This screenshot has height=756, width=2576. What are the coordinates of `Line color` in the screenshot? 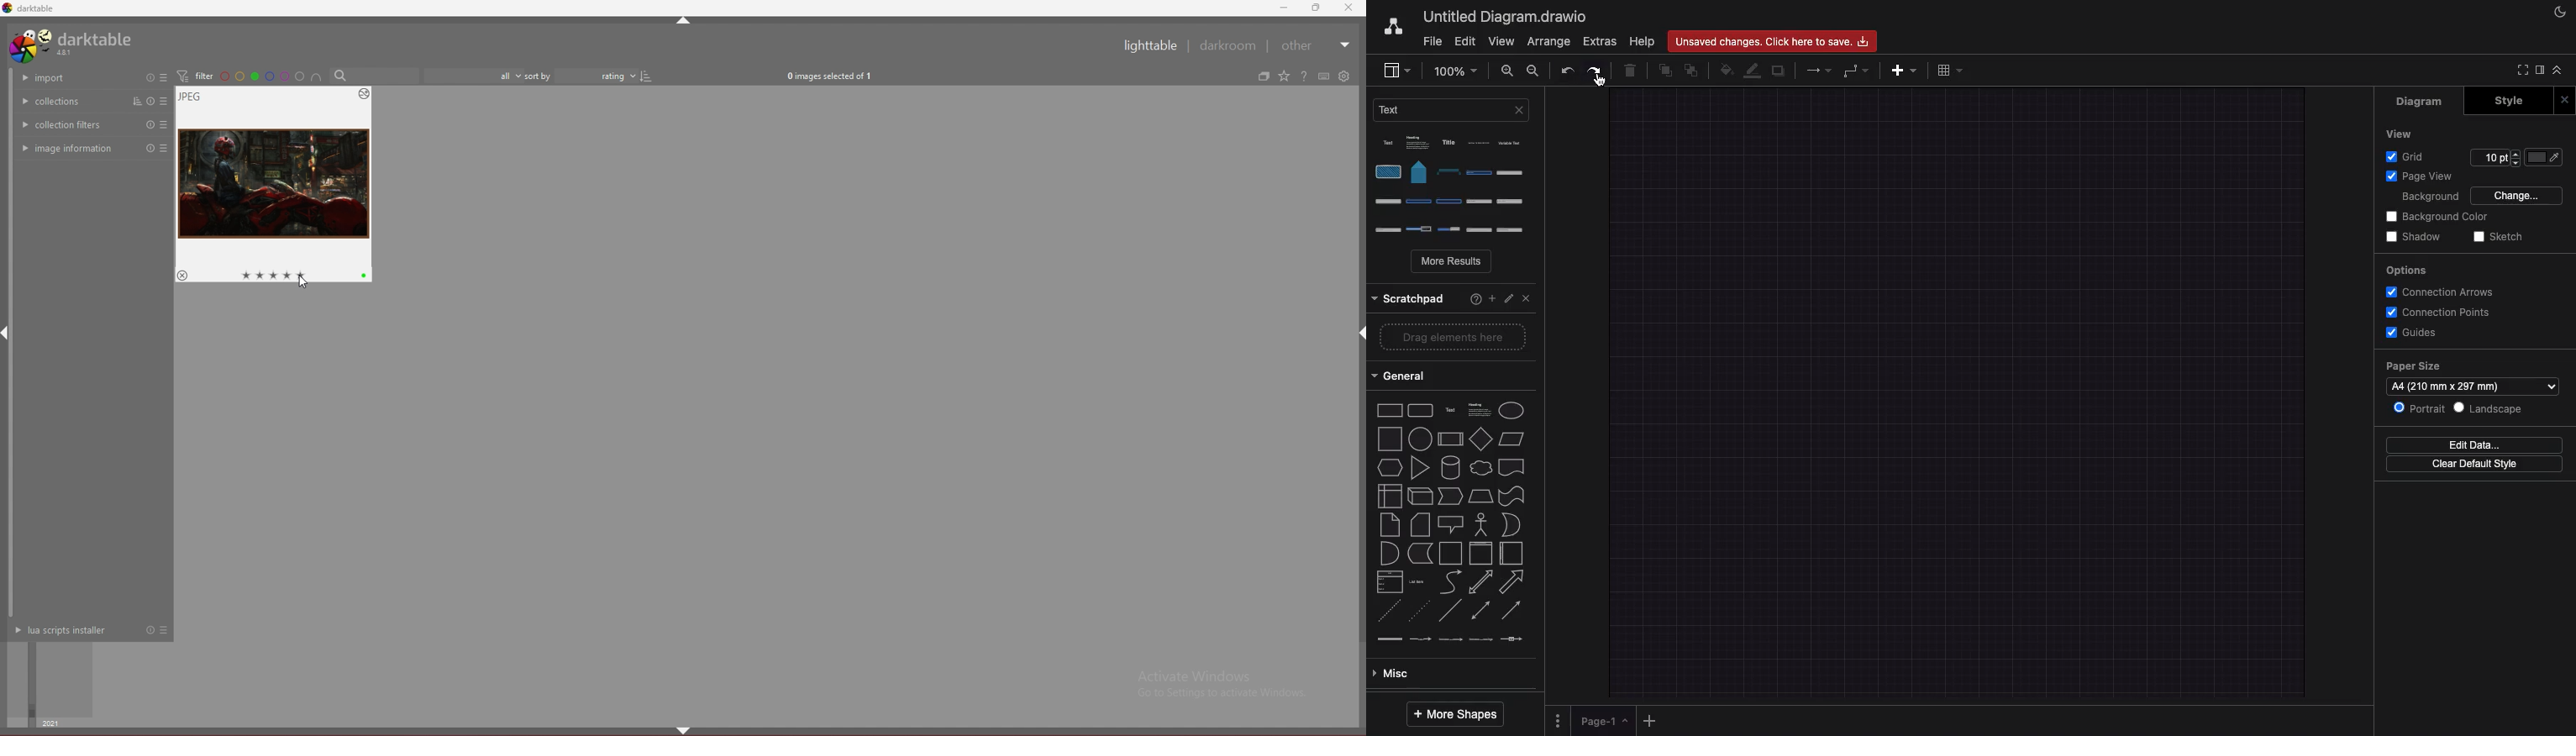 It's located at (1753, 71).